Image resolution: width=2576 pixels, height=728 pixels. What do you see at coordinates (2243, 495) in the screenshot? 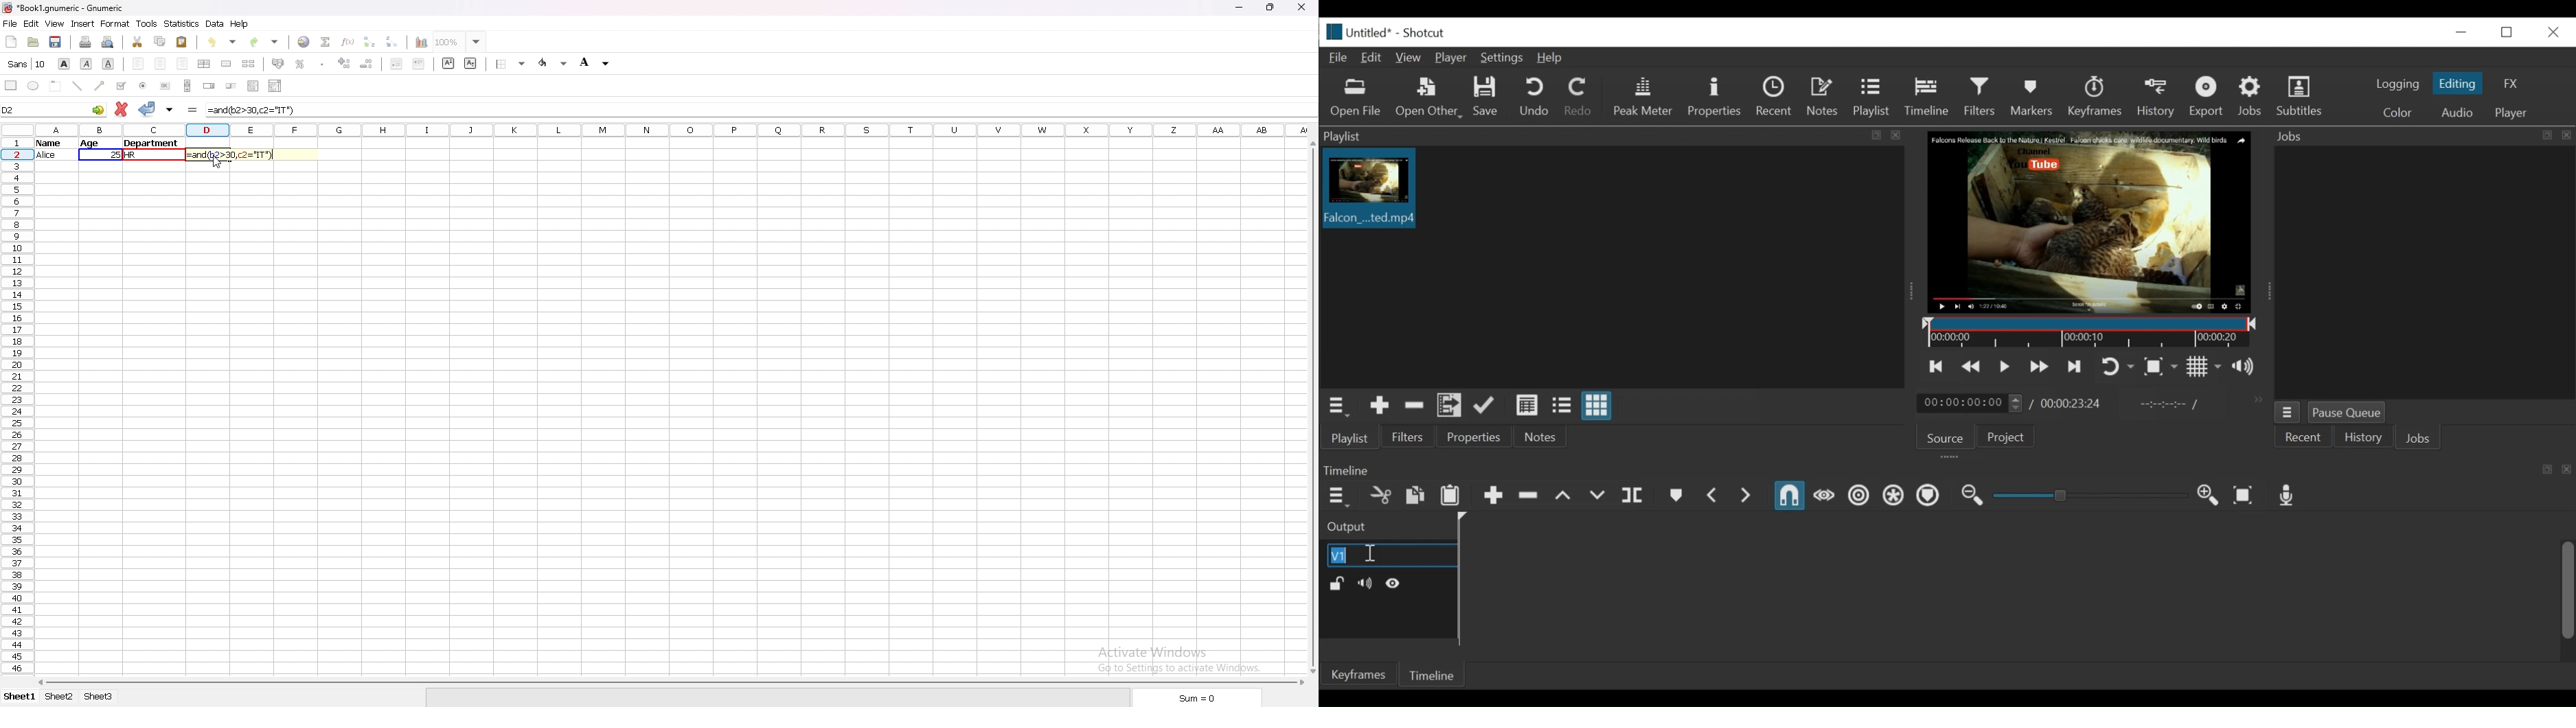
I see `Zoom Timeline to fit` at bounding box center [2243, 495].